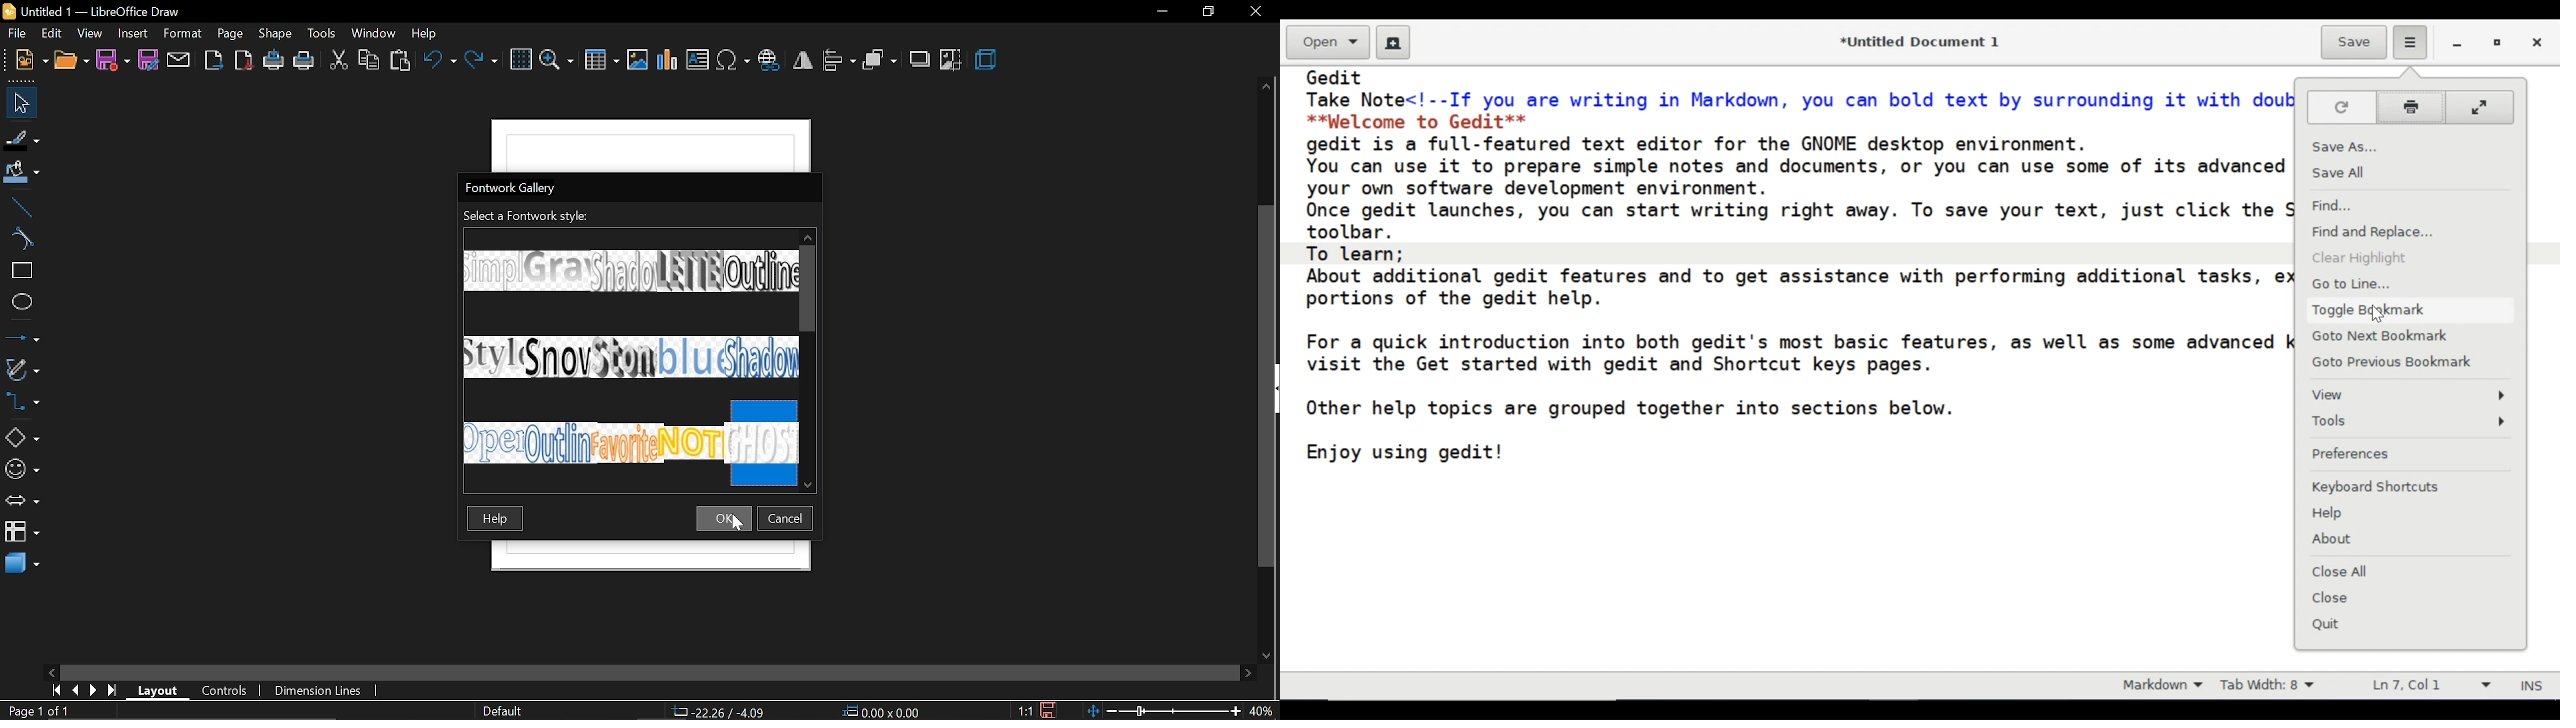 The image size is (2576, 728). What do you see at coordinates (20, 302) in the screenshot?
I see `ellipse` at bounding box center [20, 302].